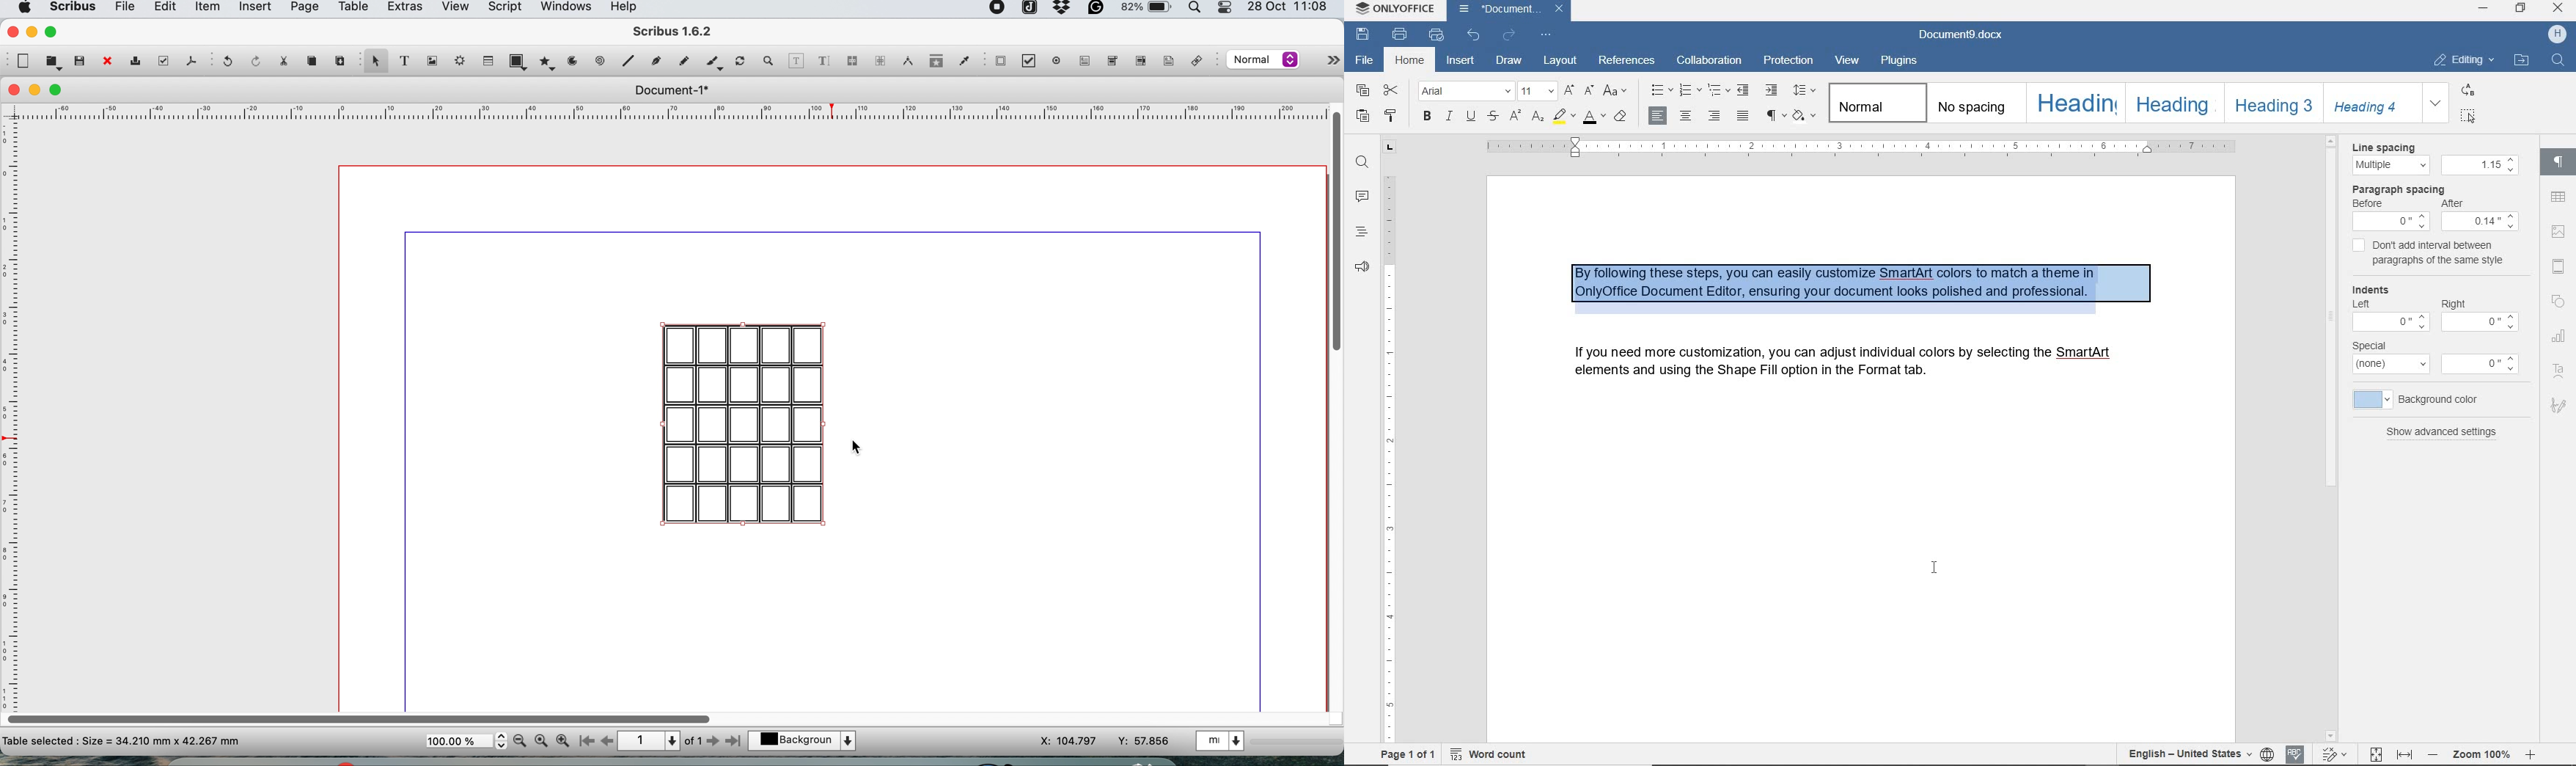  What do you see at coordinates (2555, 34) in the screenshot?
I see `profile` at bounding box center [2555, 34].